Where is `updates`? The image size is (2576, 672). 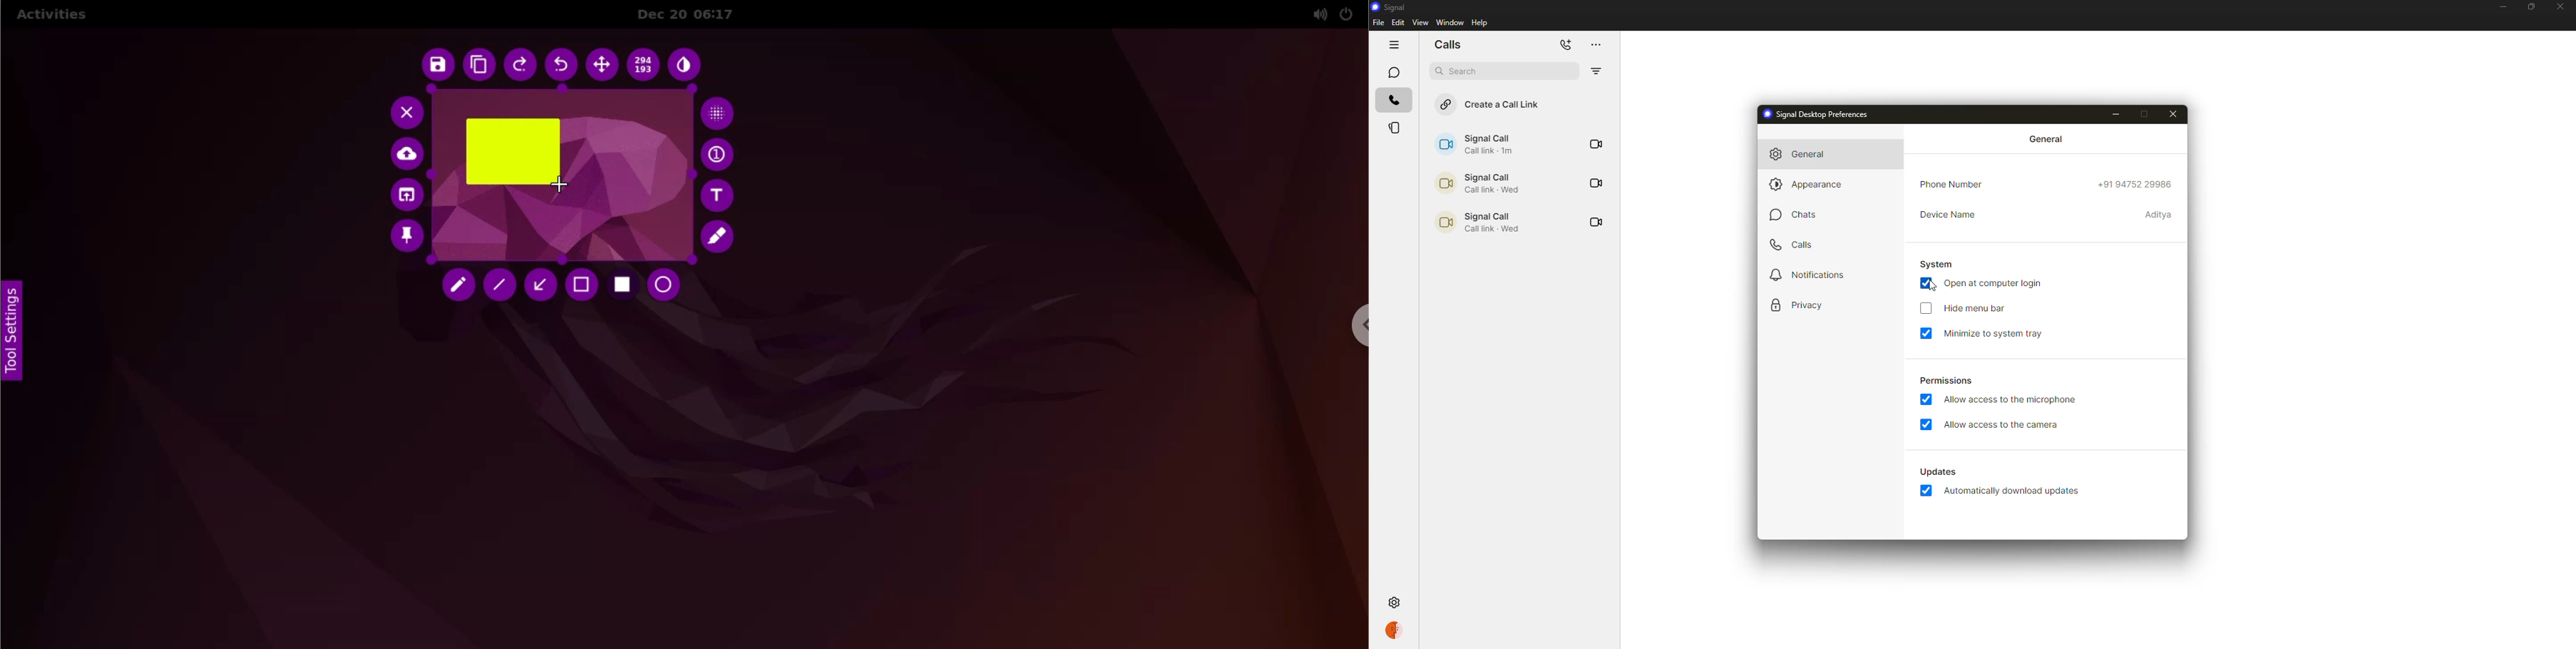 updates is located at coordinates (1940, 472).